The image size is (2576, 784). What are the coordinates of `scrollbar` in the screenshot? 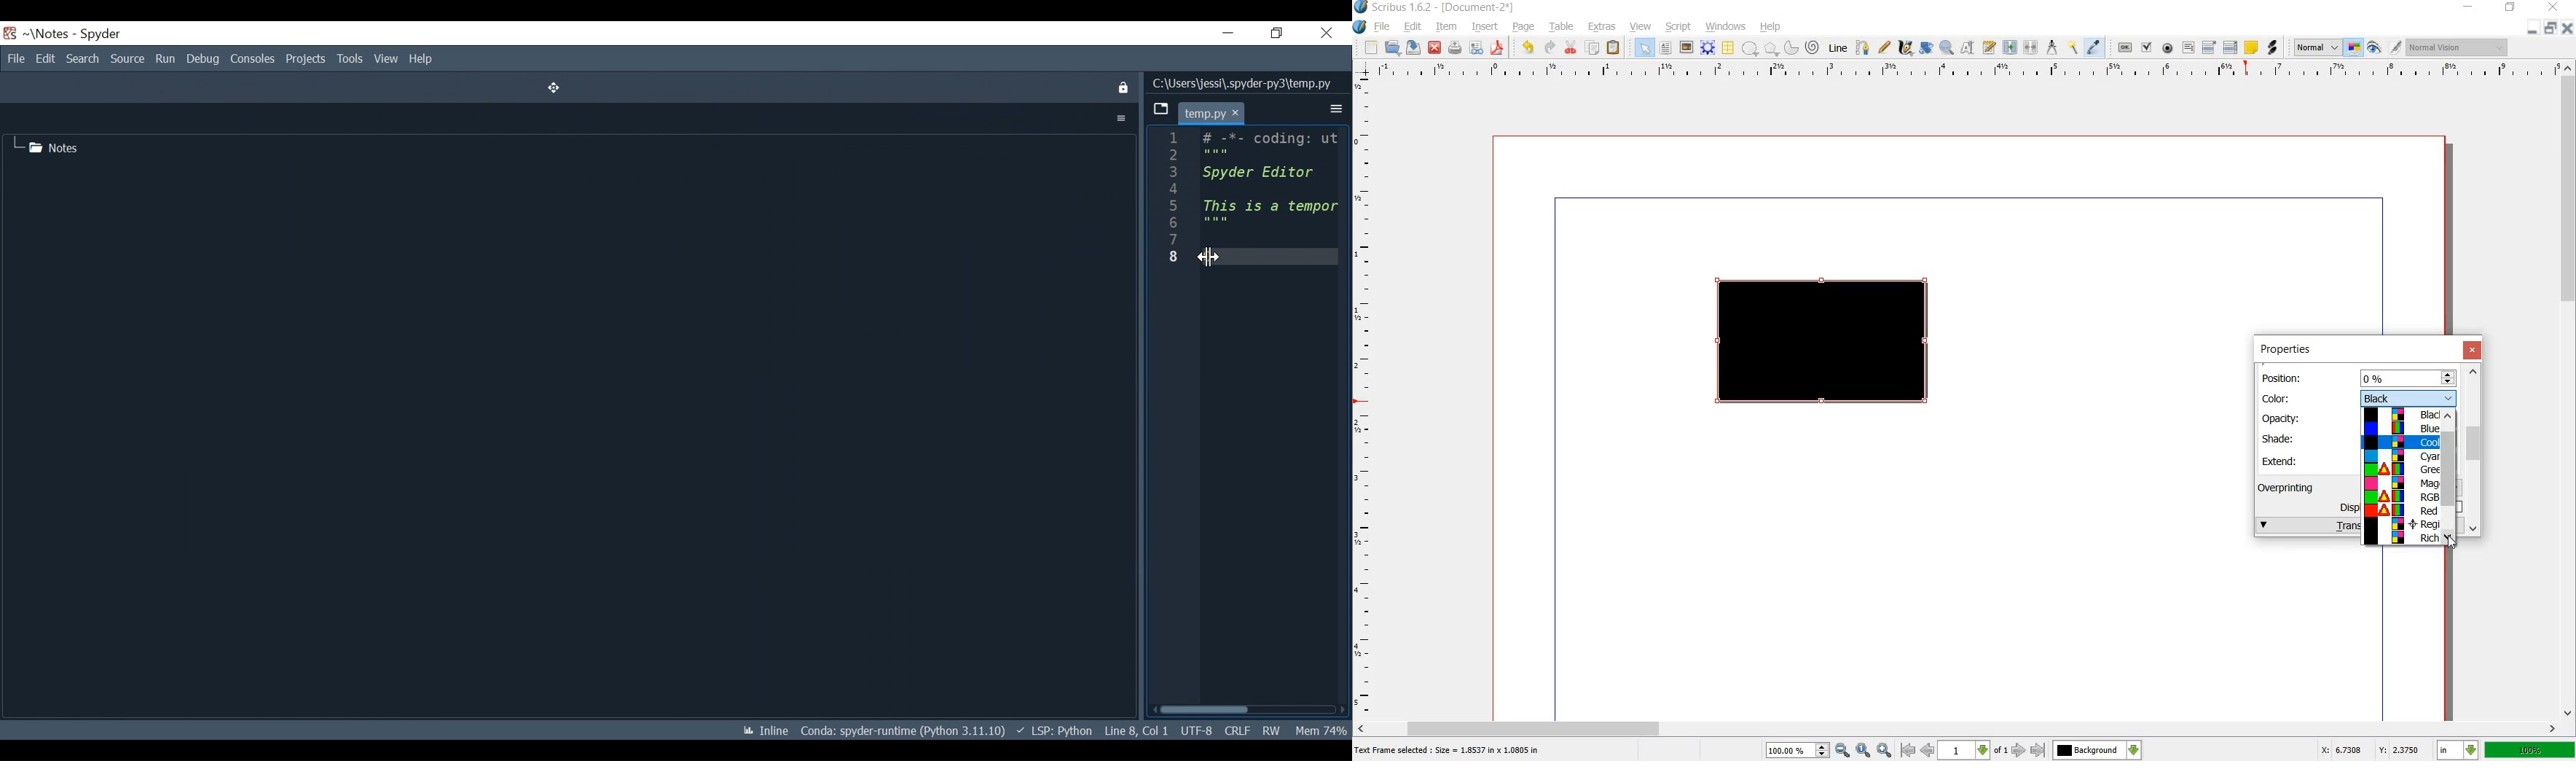 It's located at (2451, 480).